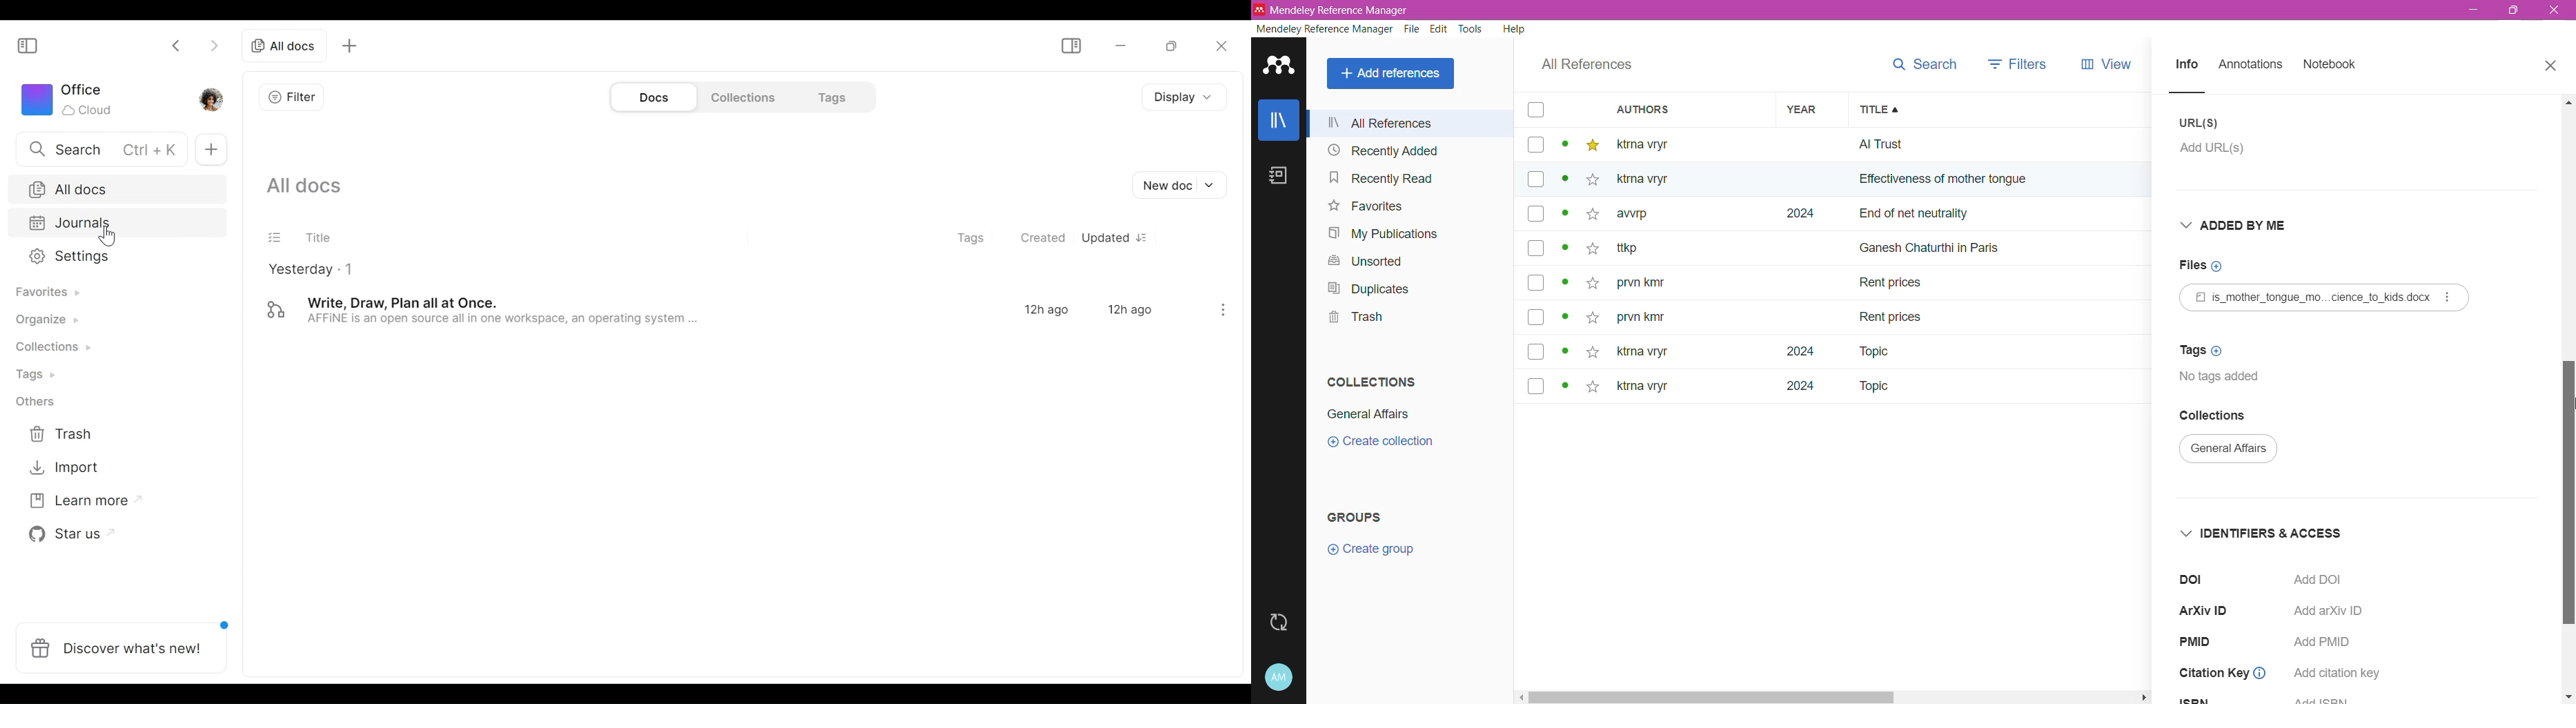  I want to click on create collection, so click(1390, 446).